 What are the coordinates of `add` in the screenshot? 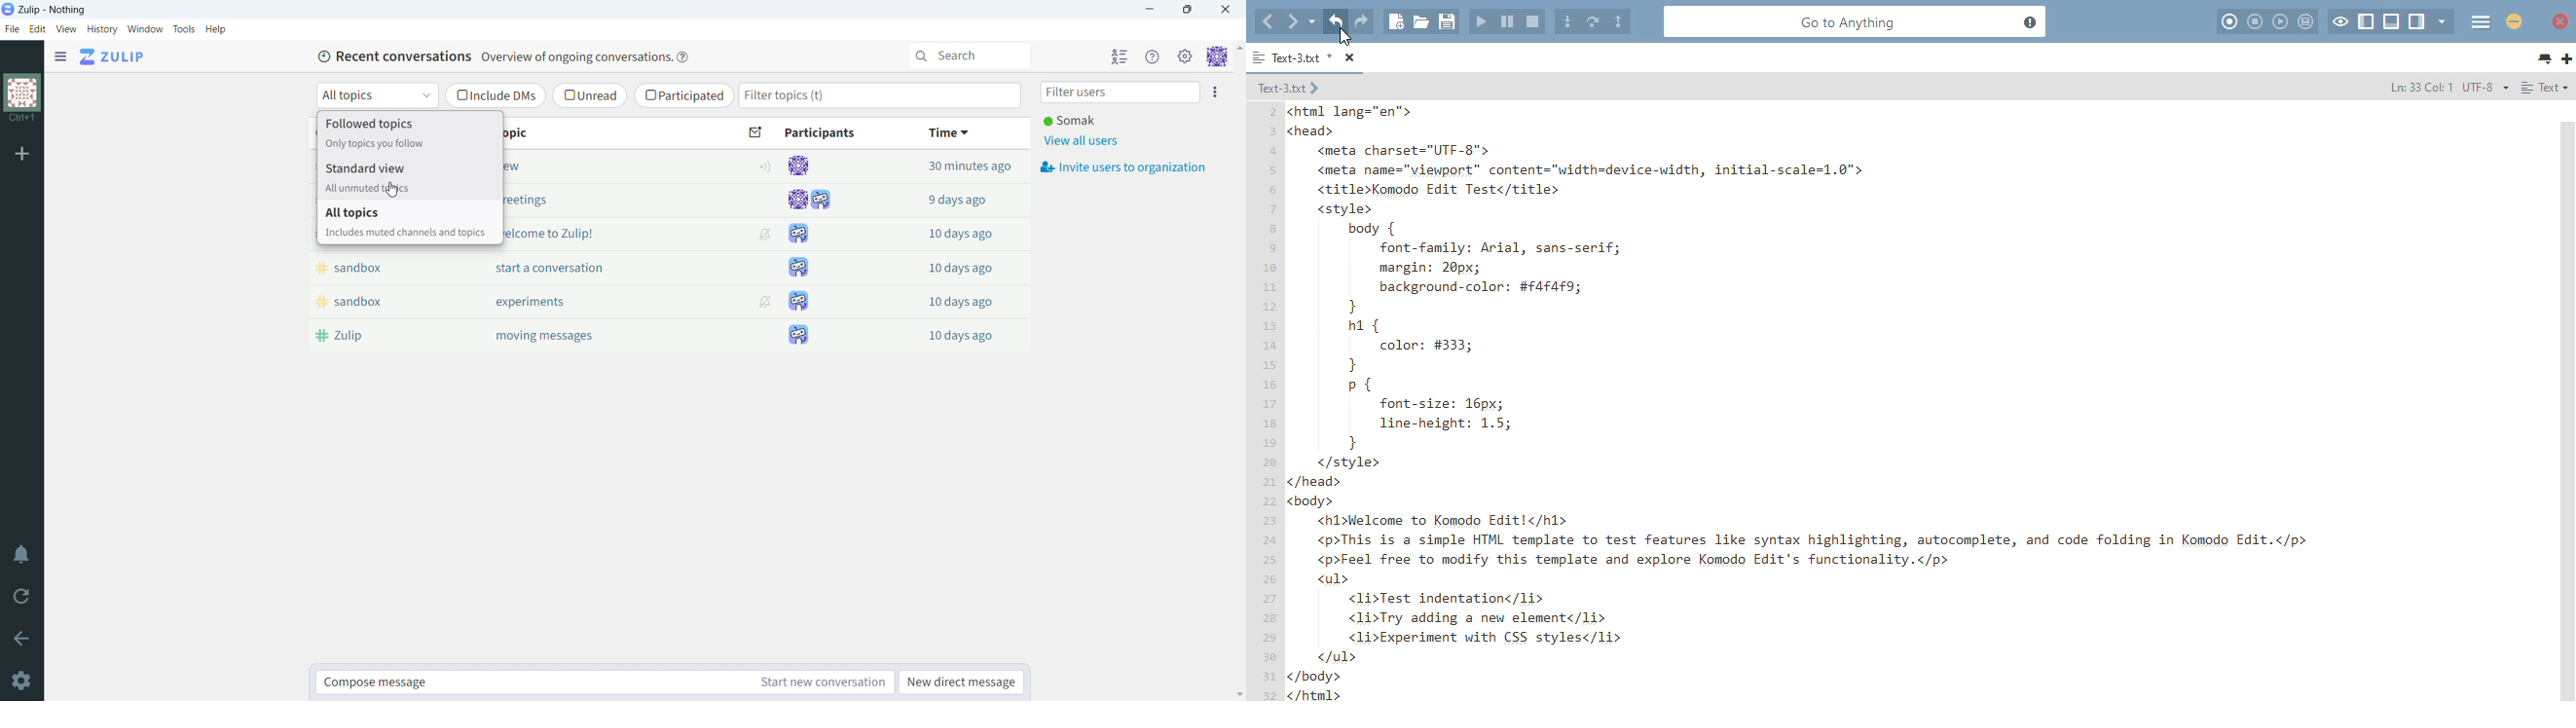 It's located at (22, 153).